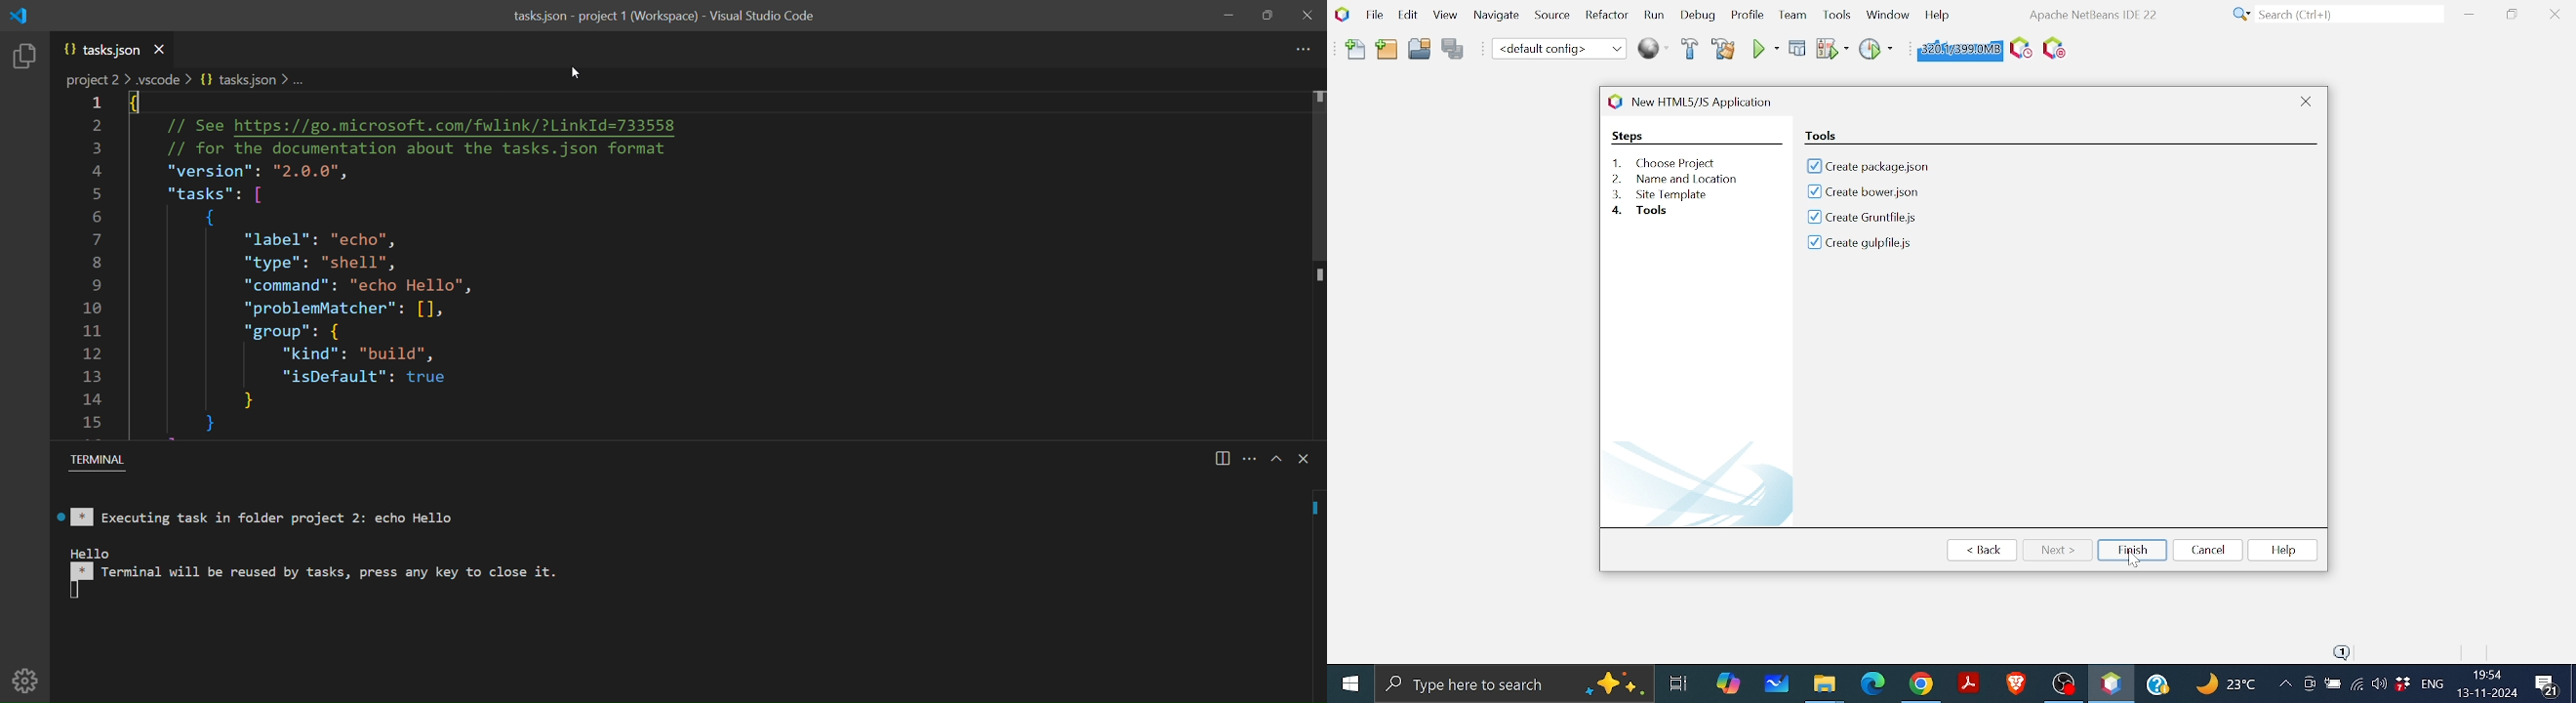 Image resolution: width=2576 pixels, height=728 pixels. What do you see at coordinates (1372, 15) in the screenshot?
I see `File` at bounding box center [1372, 15].